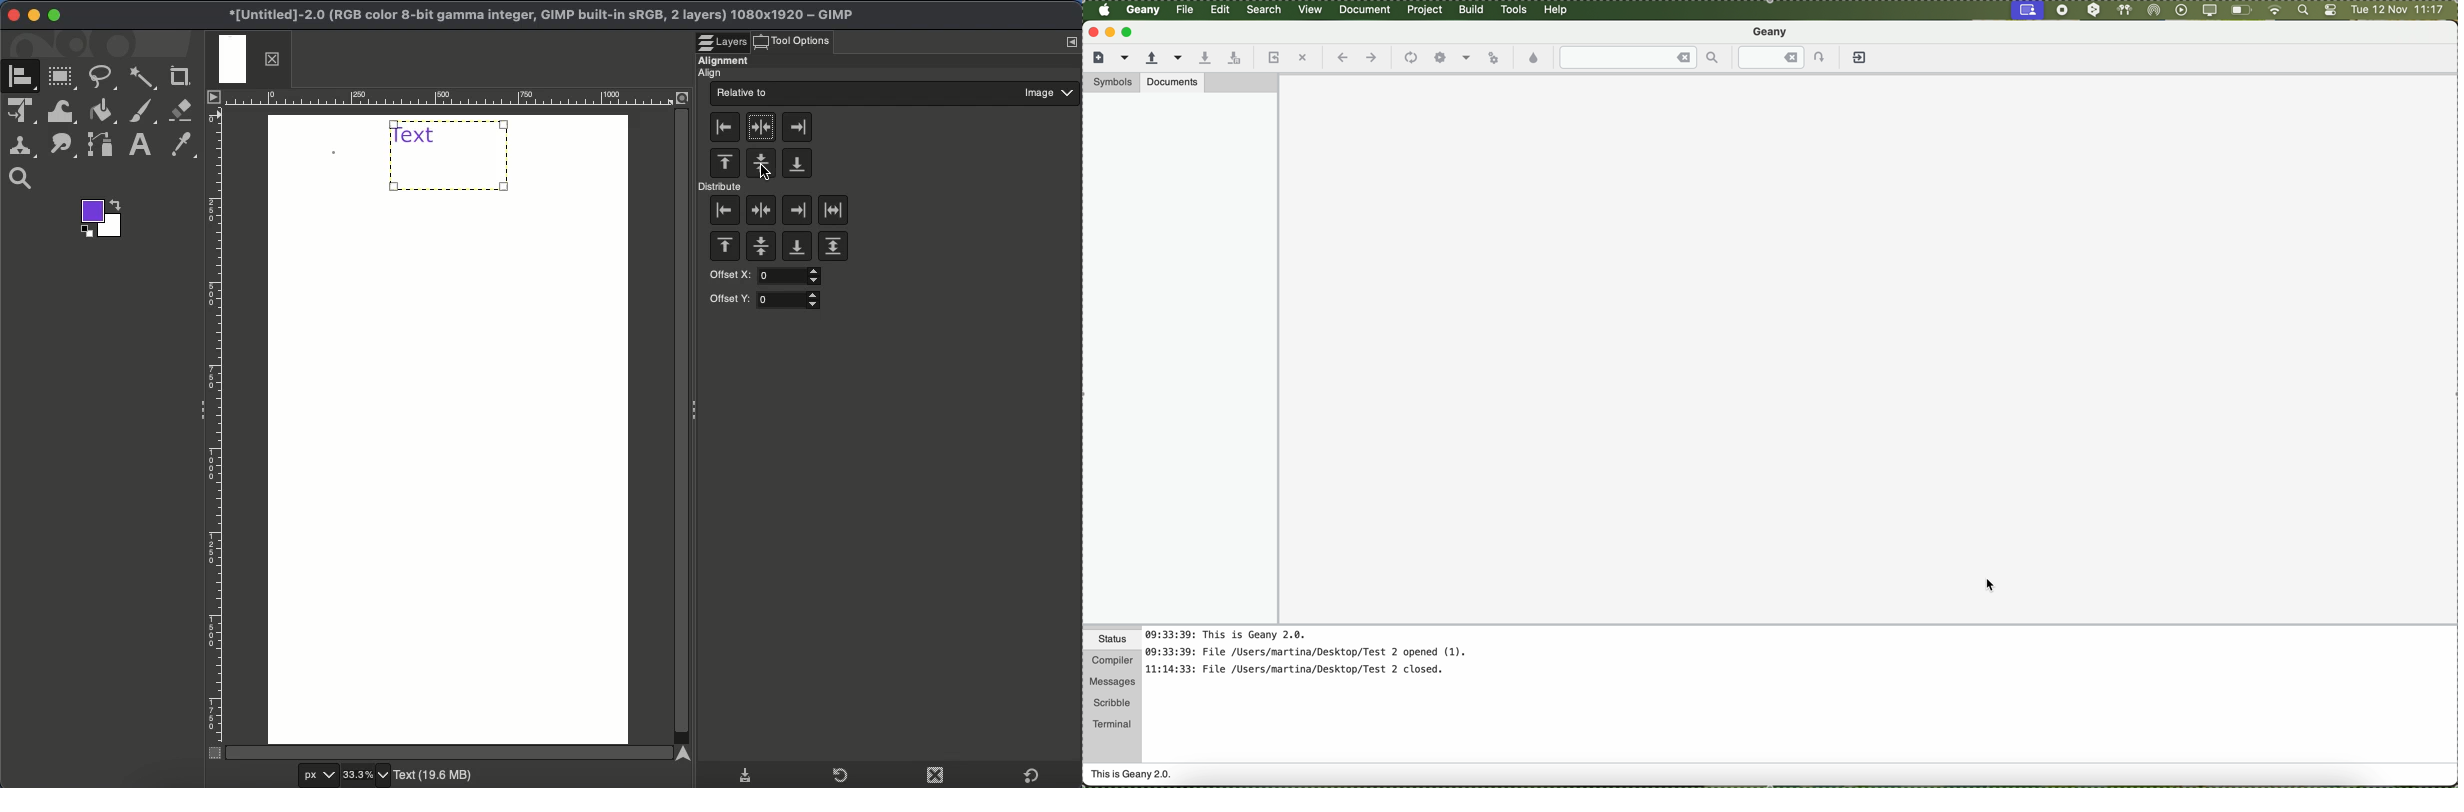  Describe the element at coordinates (766, 300) in the screenshot. I see `Offset Y:` at that location.